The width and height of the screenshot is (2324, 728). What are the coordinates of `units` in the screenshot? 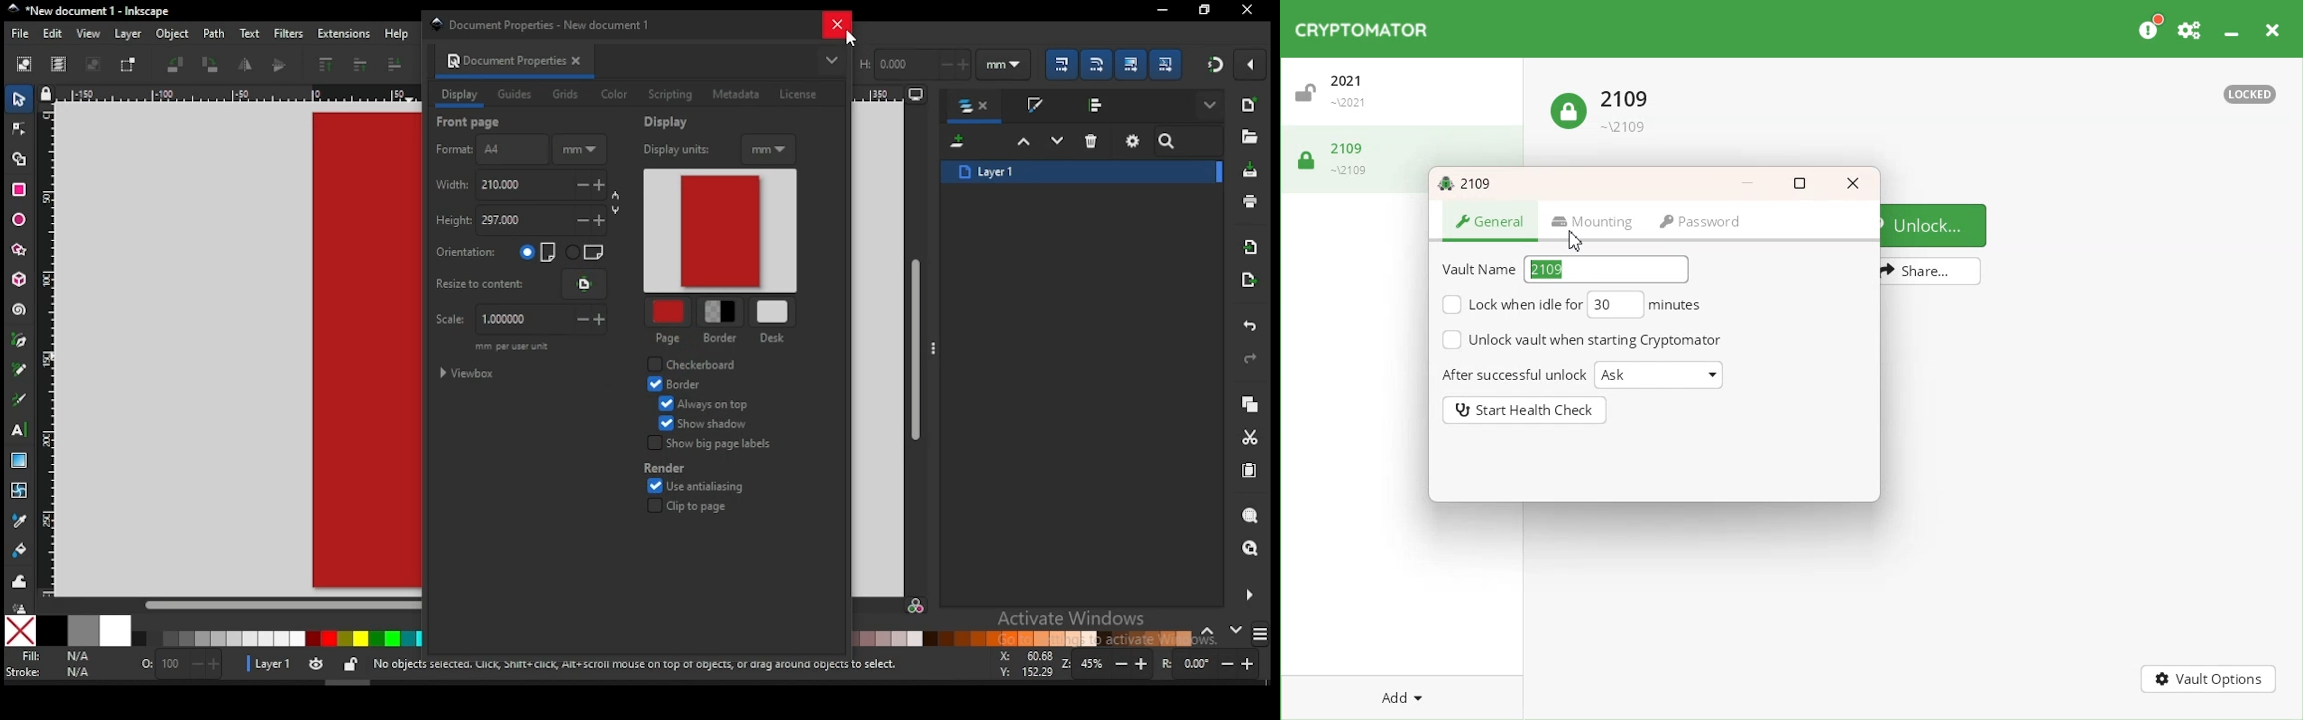 It's located at (1004, 65).